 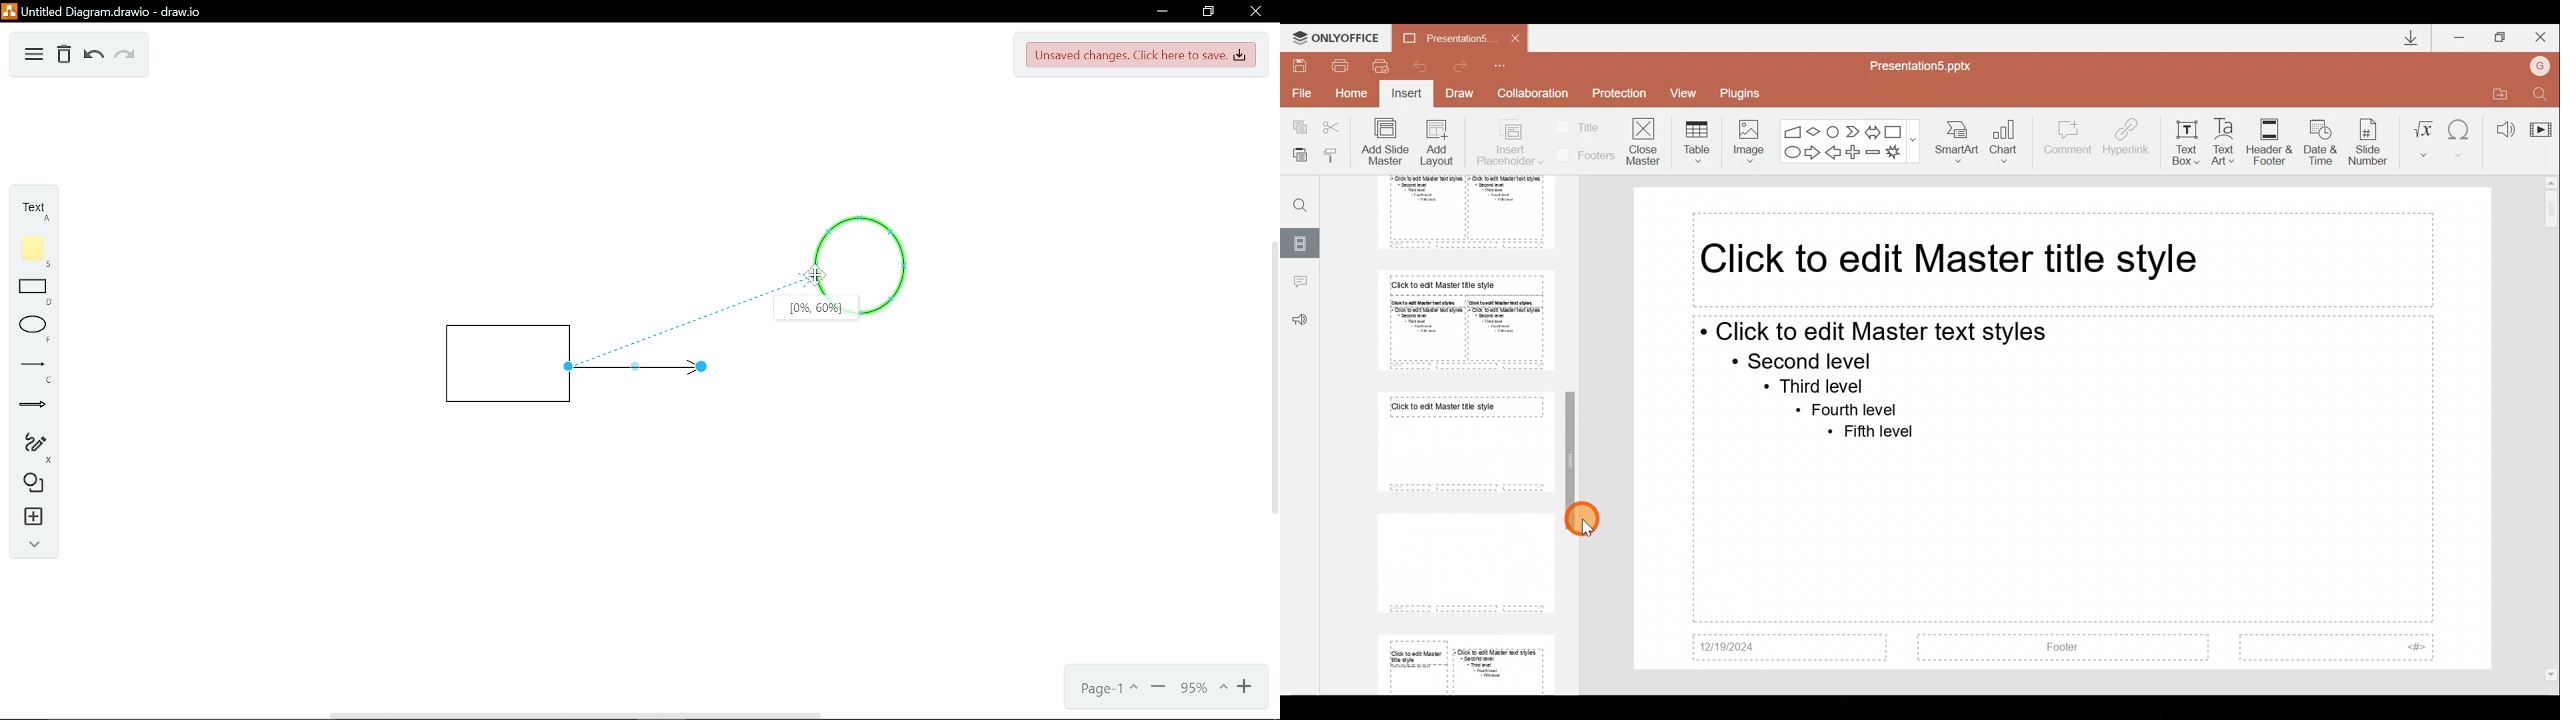 I want to click on Symbol, so click(x=2461, y=137).